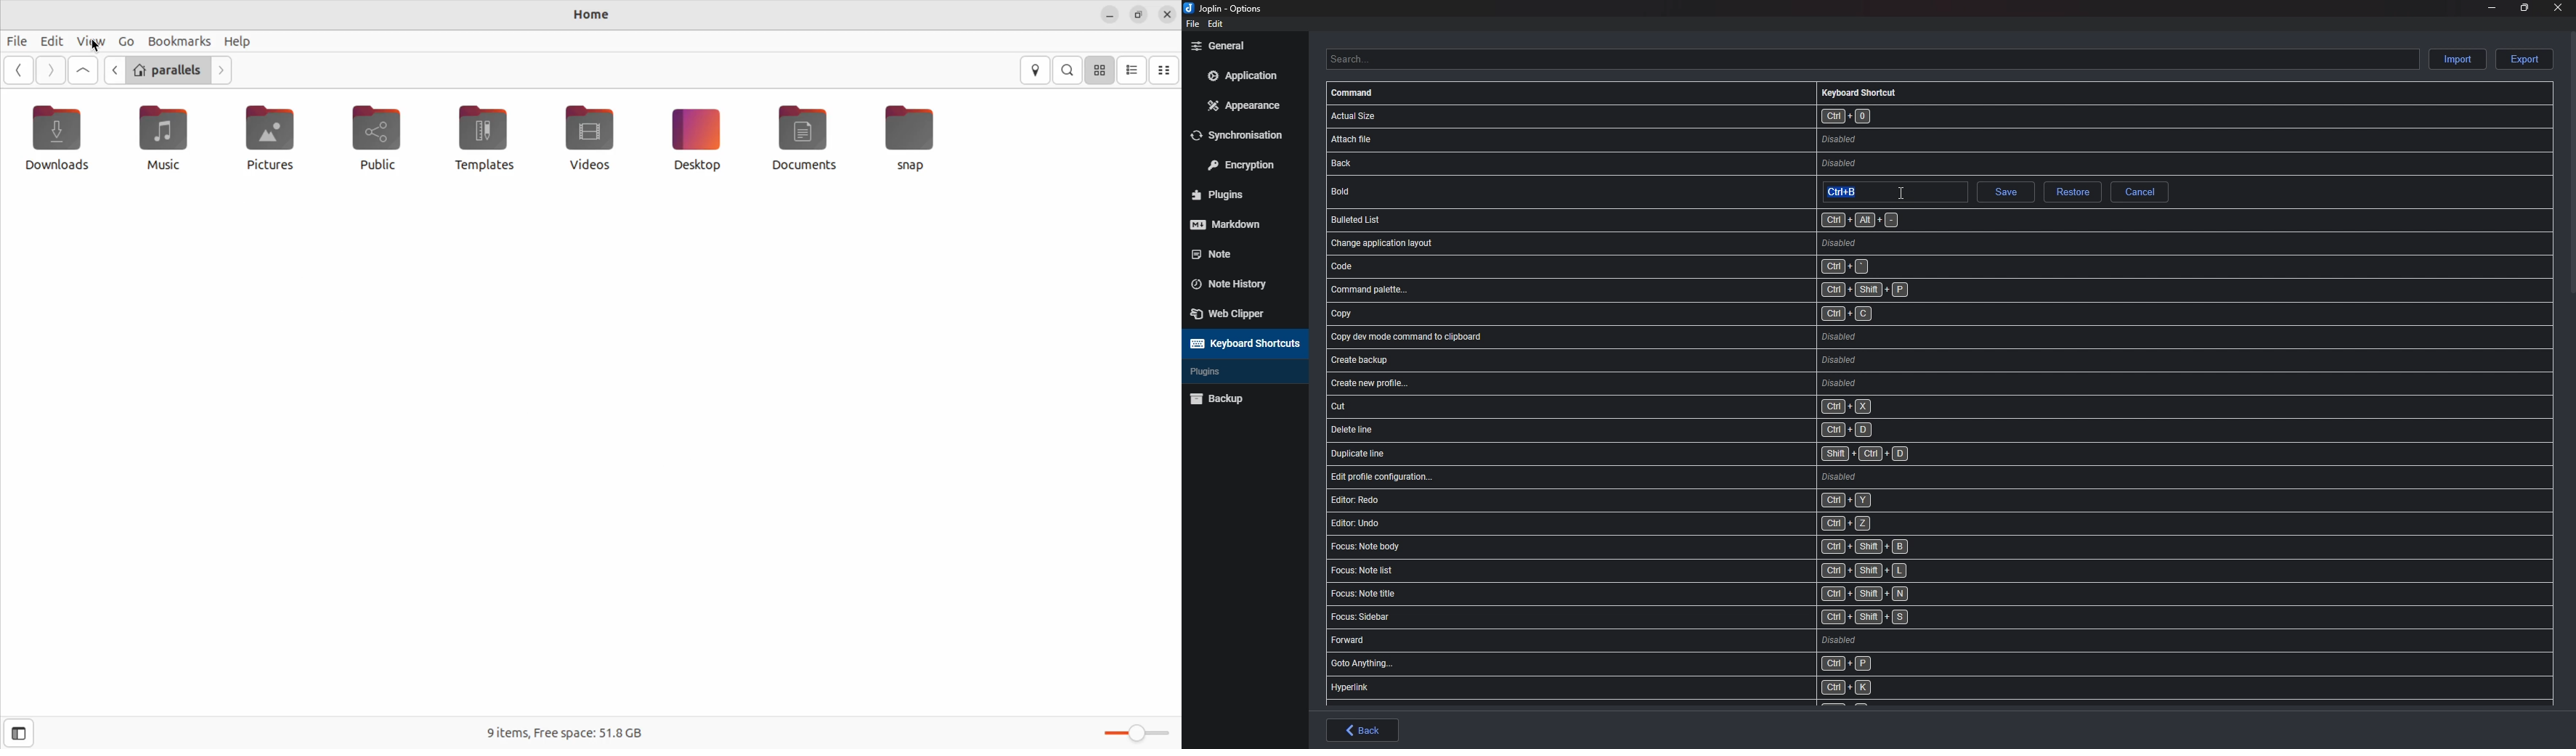 The height and width of the screenshot is (756, 2576). What do you see at coordinates (1234, 372) in the screenshot?
I see `Plugins` at bounding box center [1234, 372].